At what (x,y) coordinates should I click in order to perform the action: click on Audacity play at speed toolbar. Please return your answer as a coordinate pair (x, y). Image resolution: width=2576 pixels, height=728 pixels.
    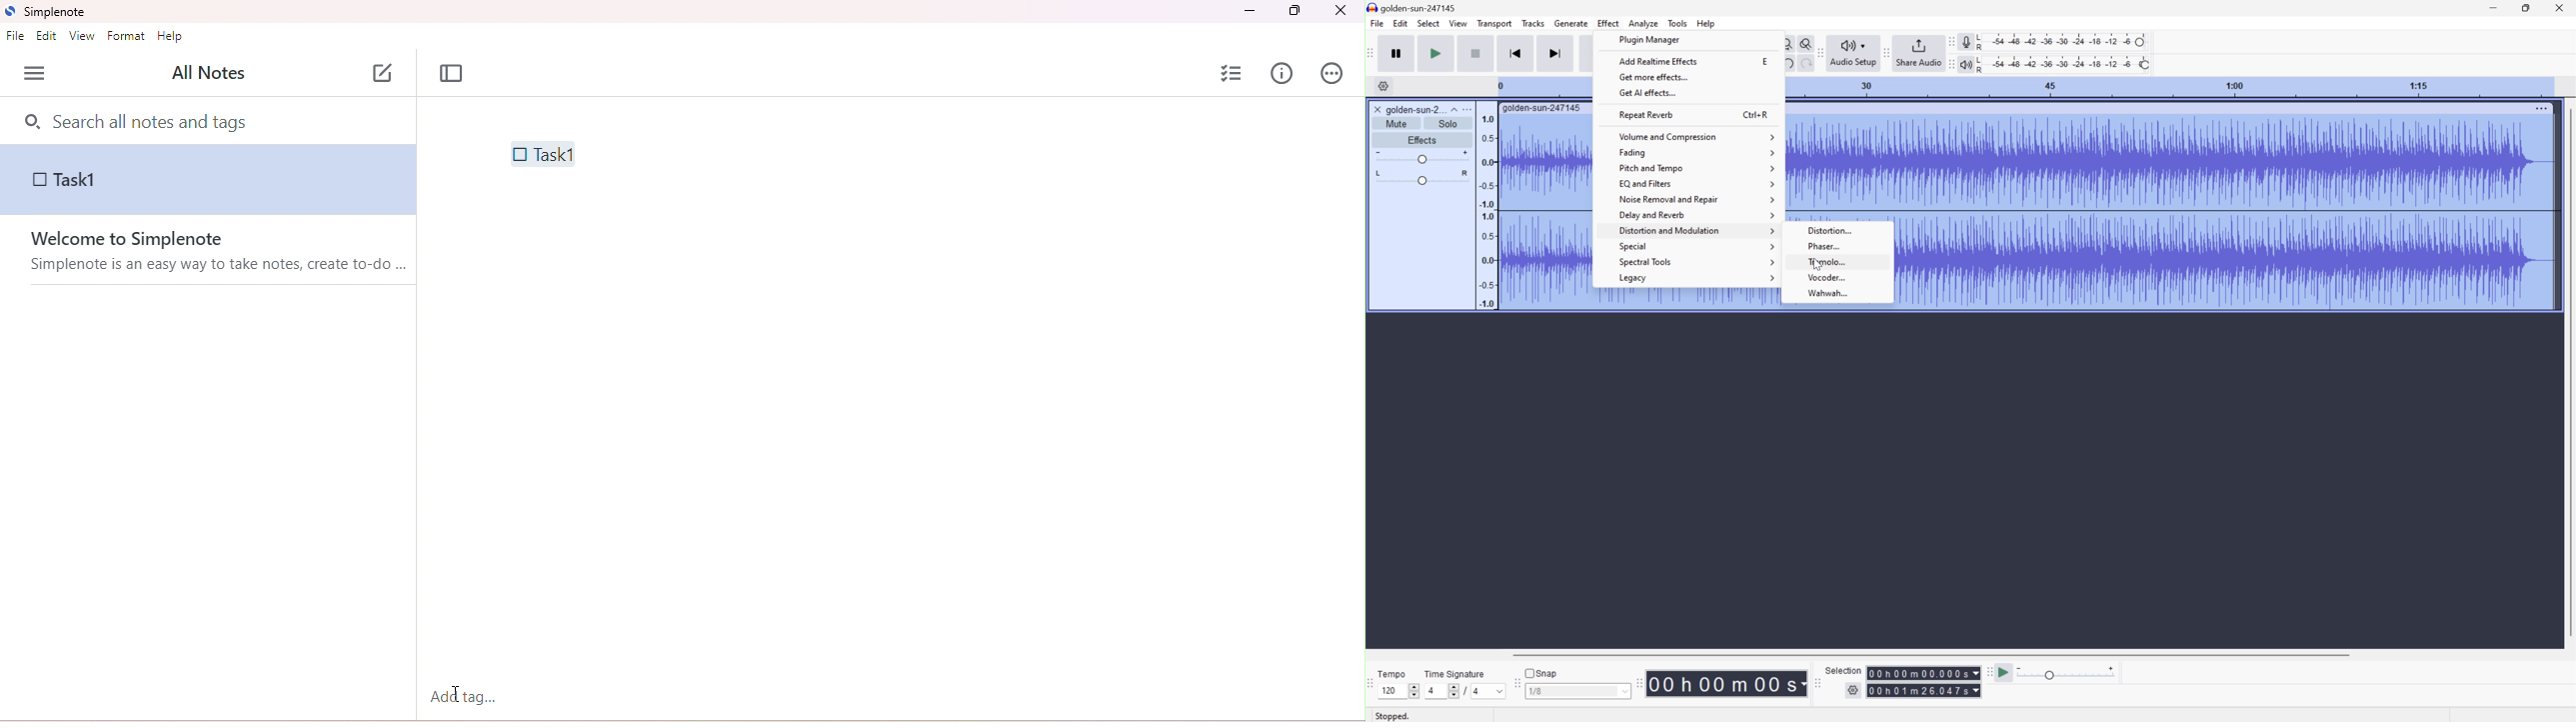
    Looking at the image, I should click on (1988, 670).